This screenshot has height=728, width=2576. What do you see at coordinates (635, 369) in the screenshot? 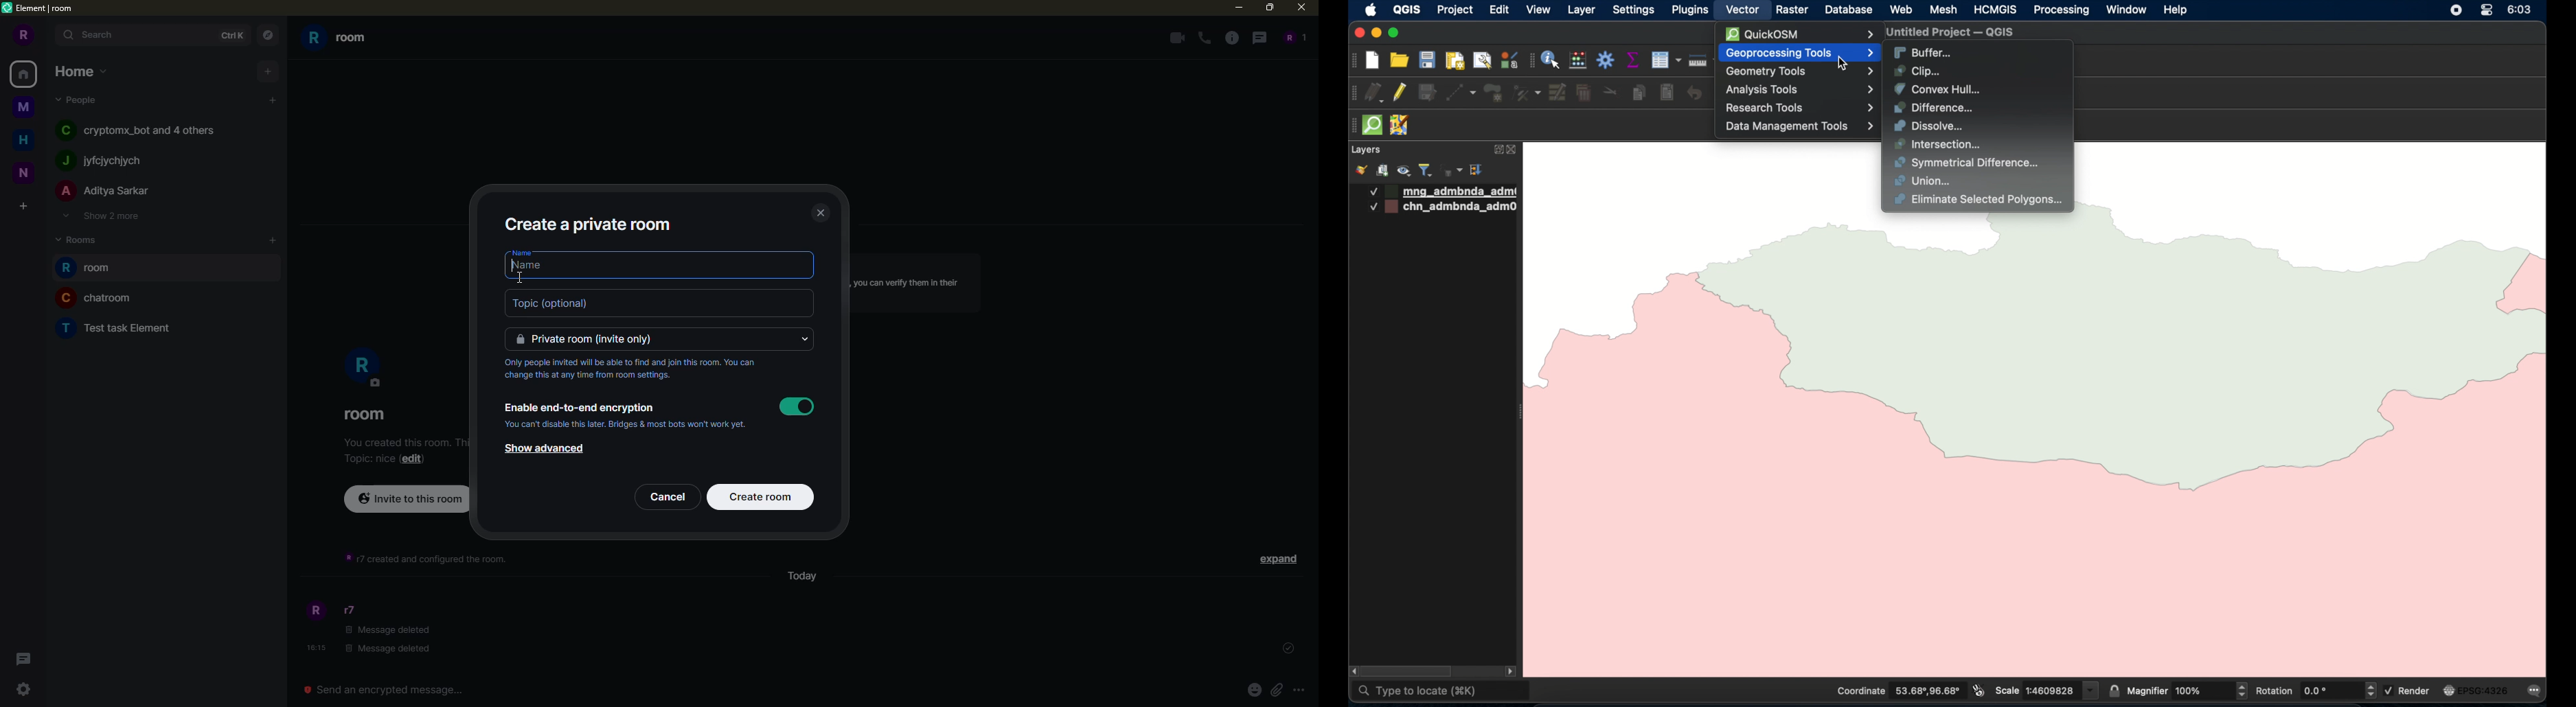
I see `info` at bounding box center [635, 369].